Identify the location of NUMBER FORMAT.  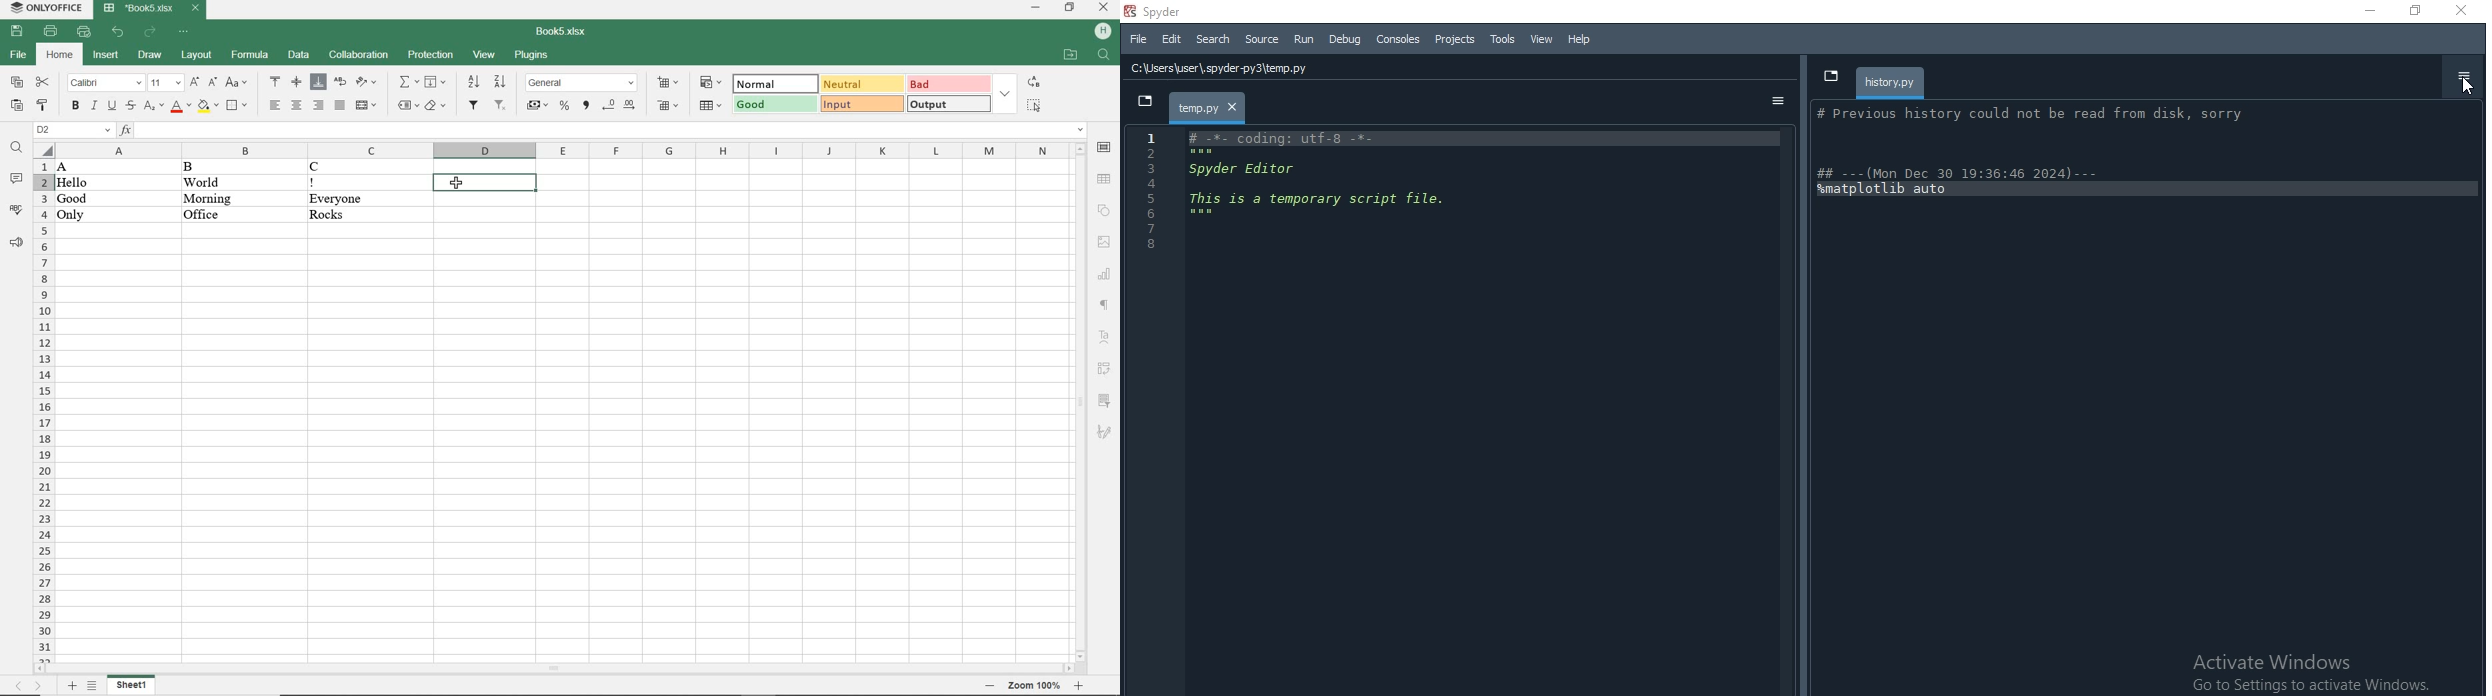
(582, 82).